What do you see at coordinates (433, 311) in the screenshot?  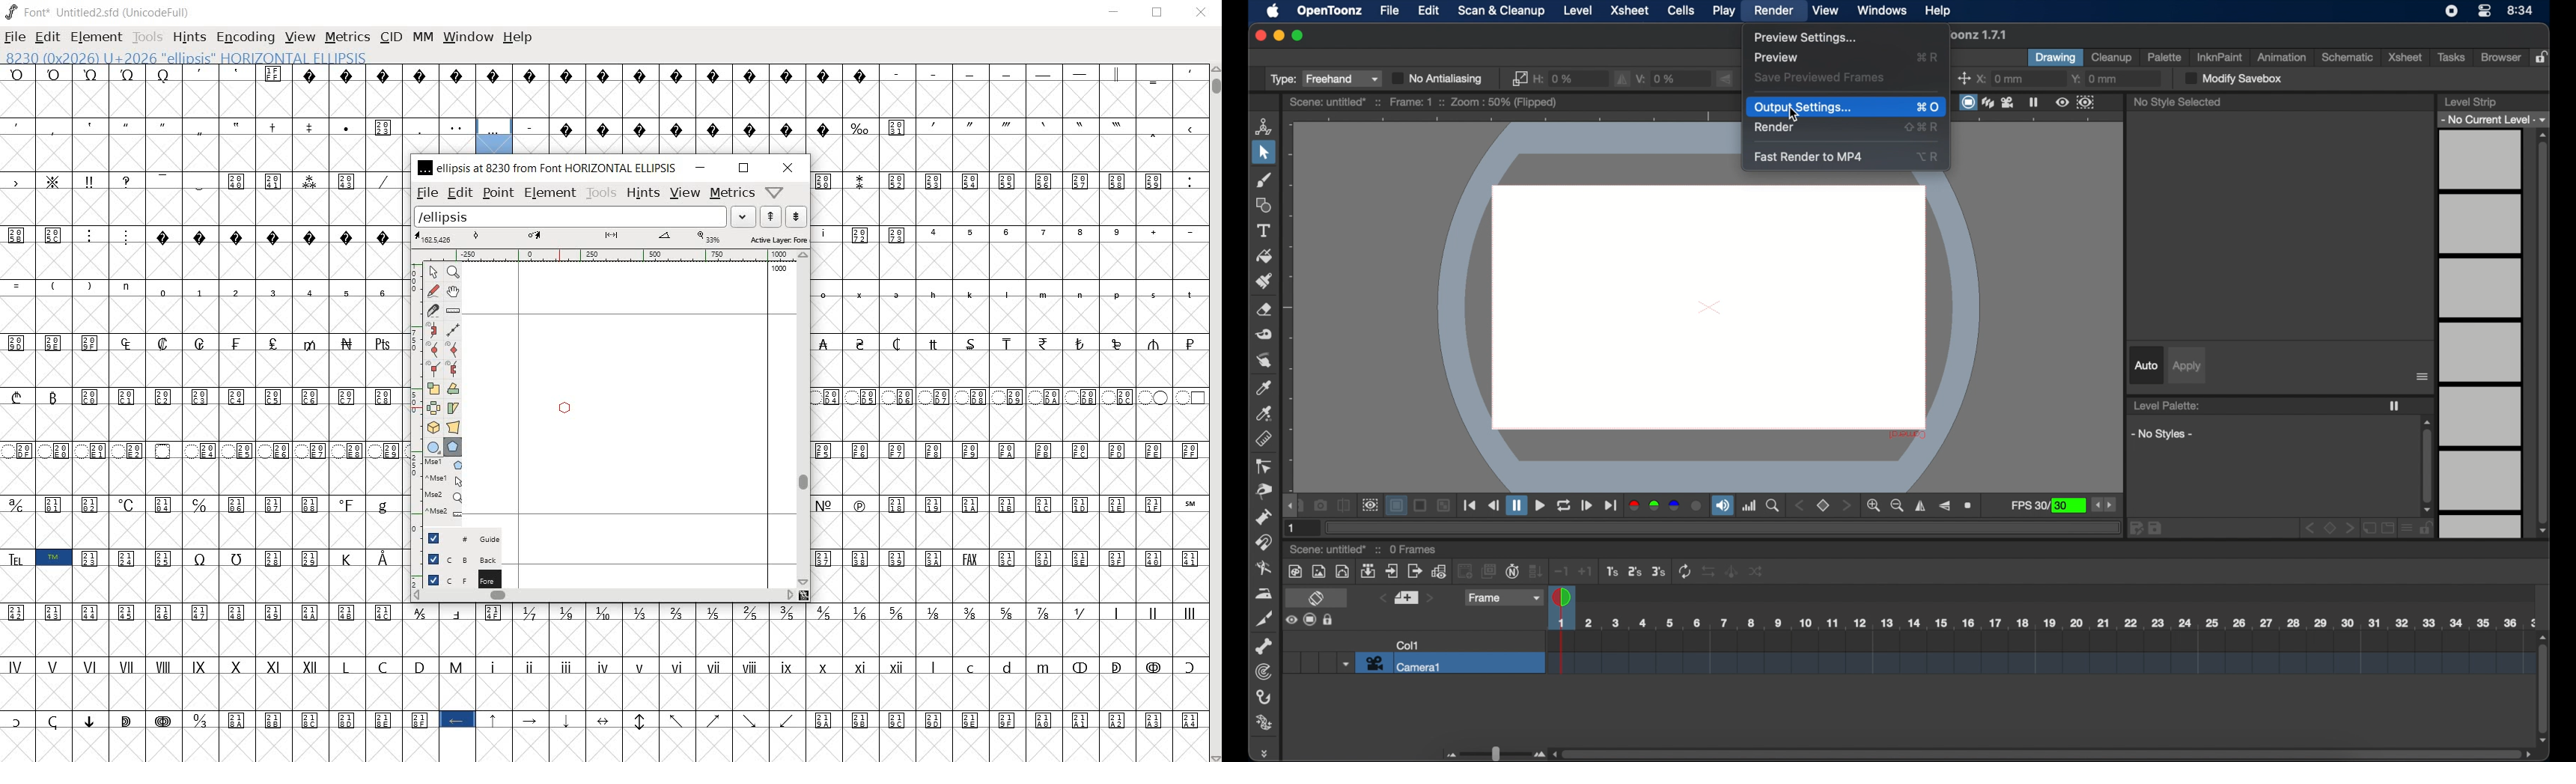 I see `cut splines in two` at bounding box center [433, 311].